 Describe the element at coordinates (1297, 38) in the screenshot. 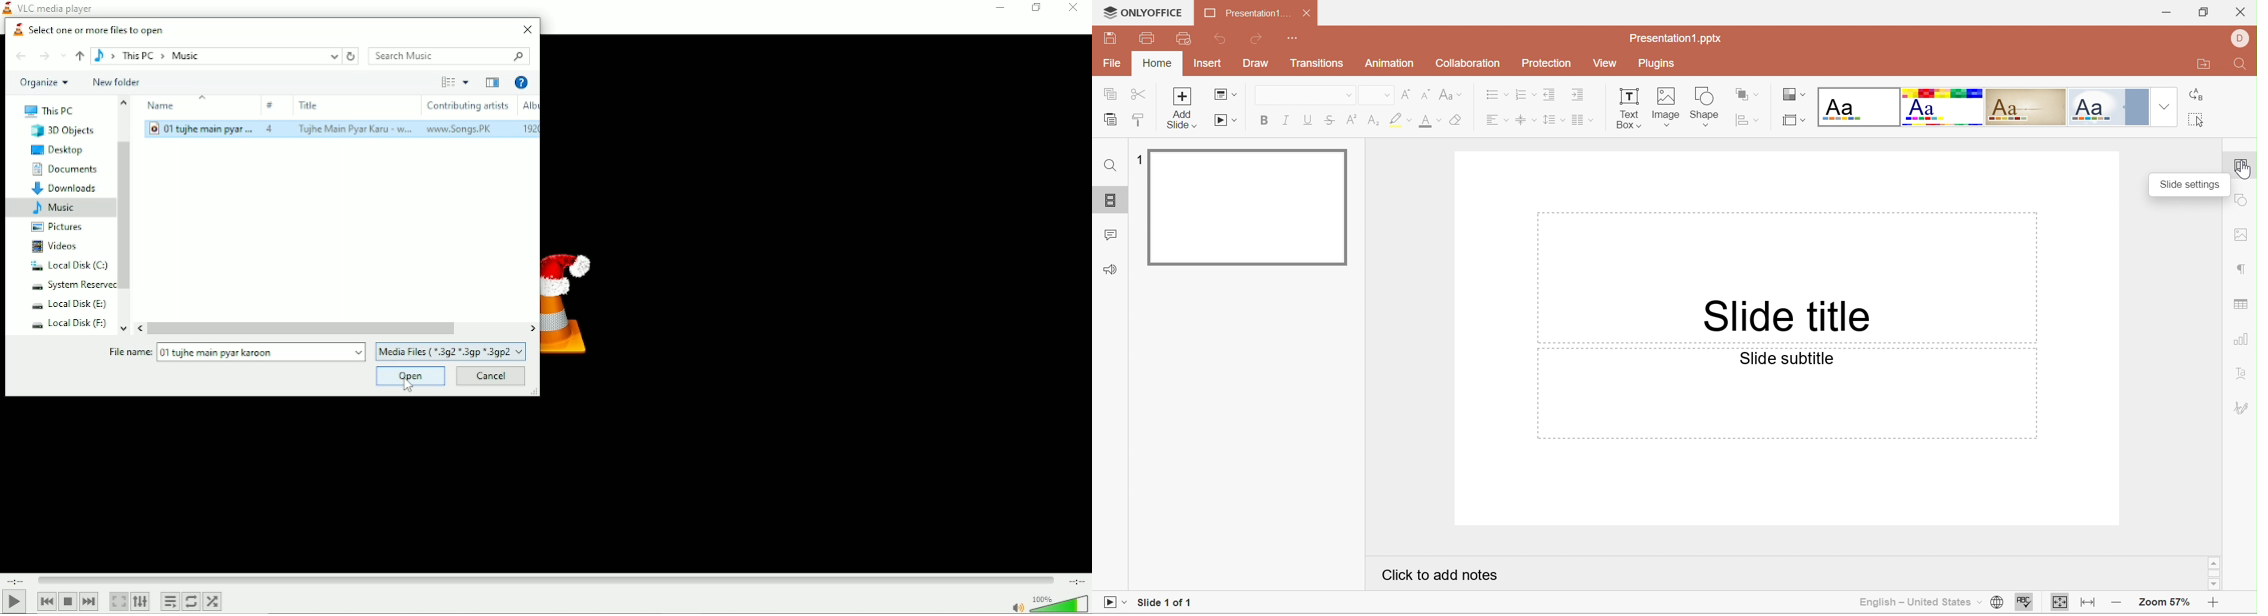

I see `Customize quick access toolbar` at that location.